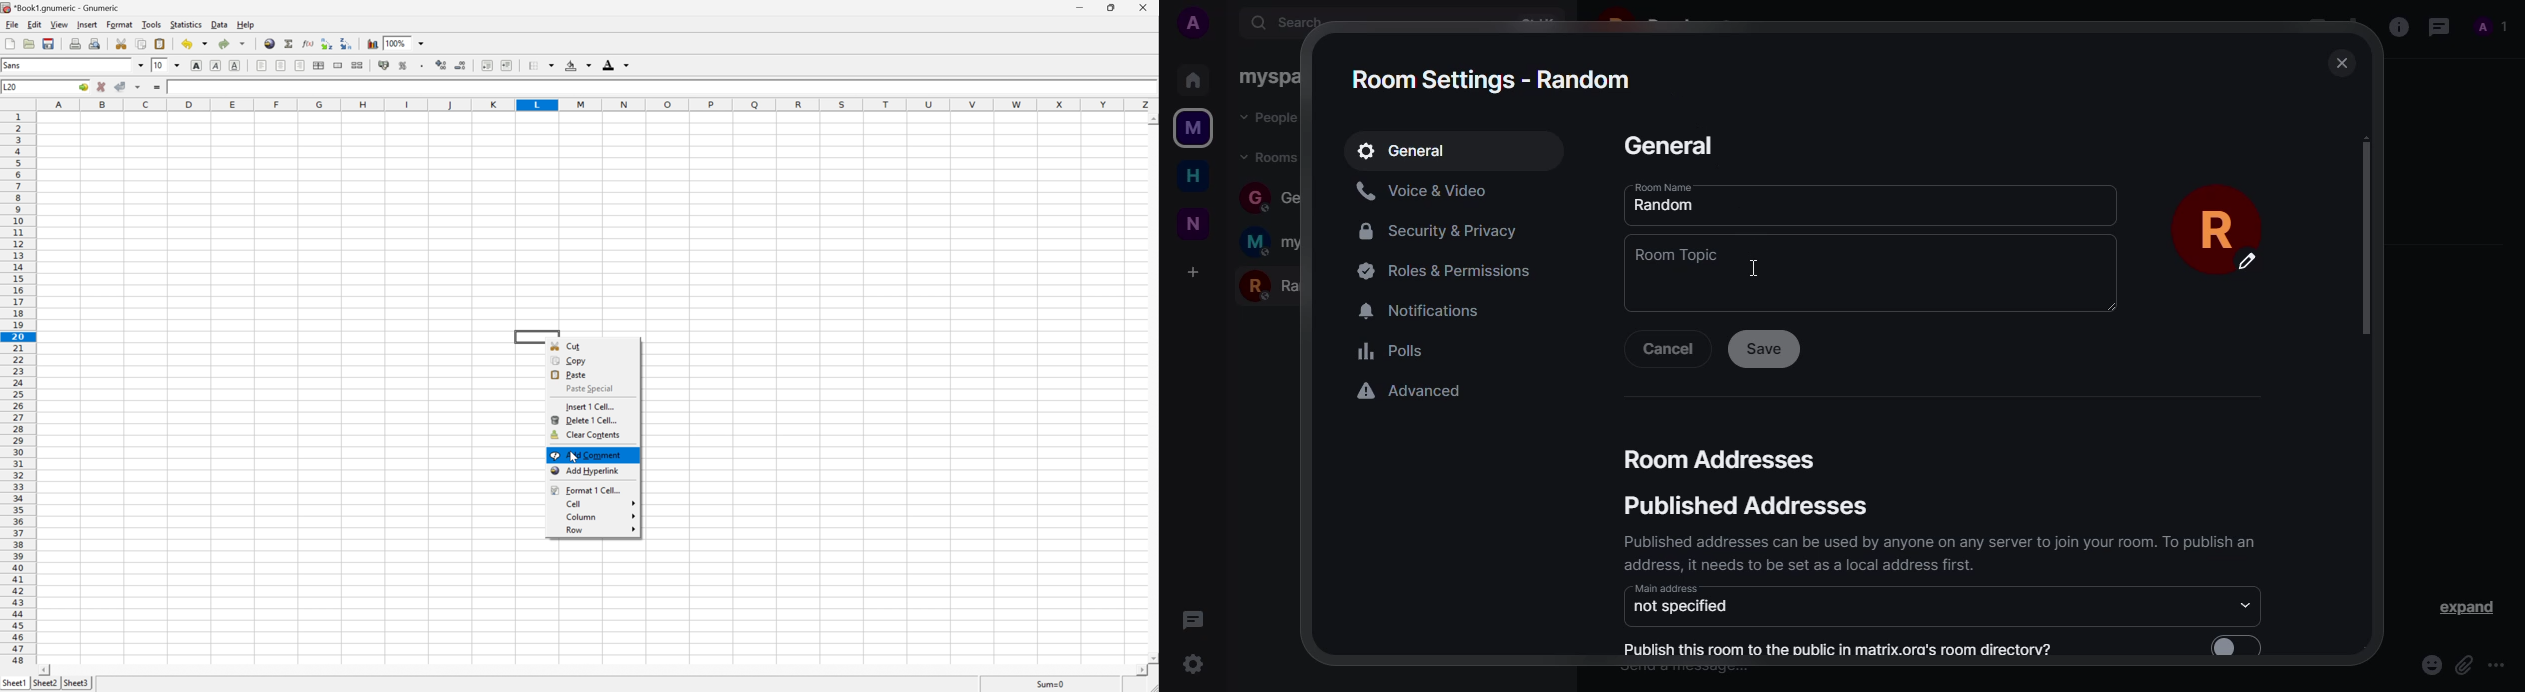 This screenshot has height=700, width=2548. I want to click on Delete 1 Cell..., so click(586, 419).